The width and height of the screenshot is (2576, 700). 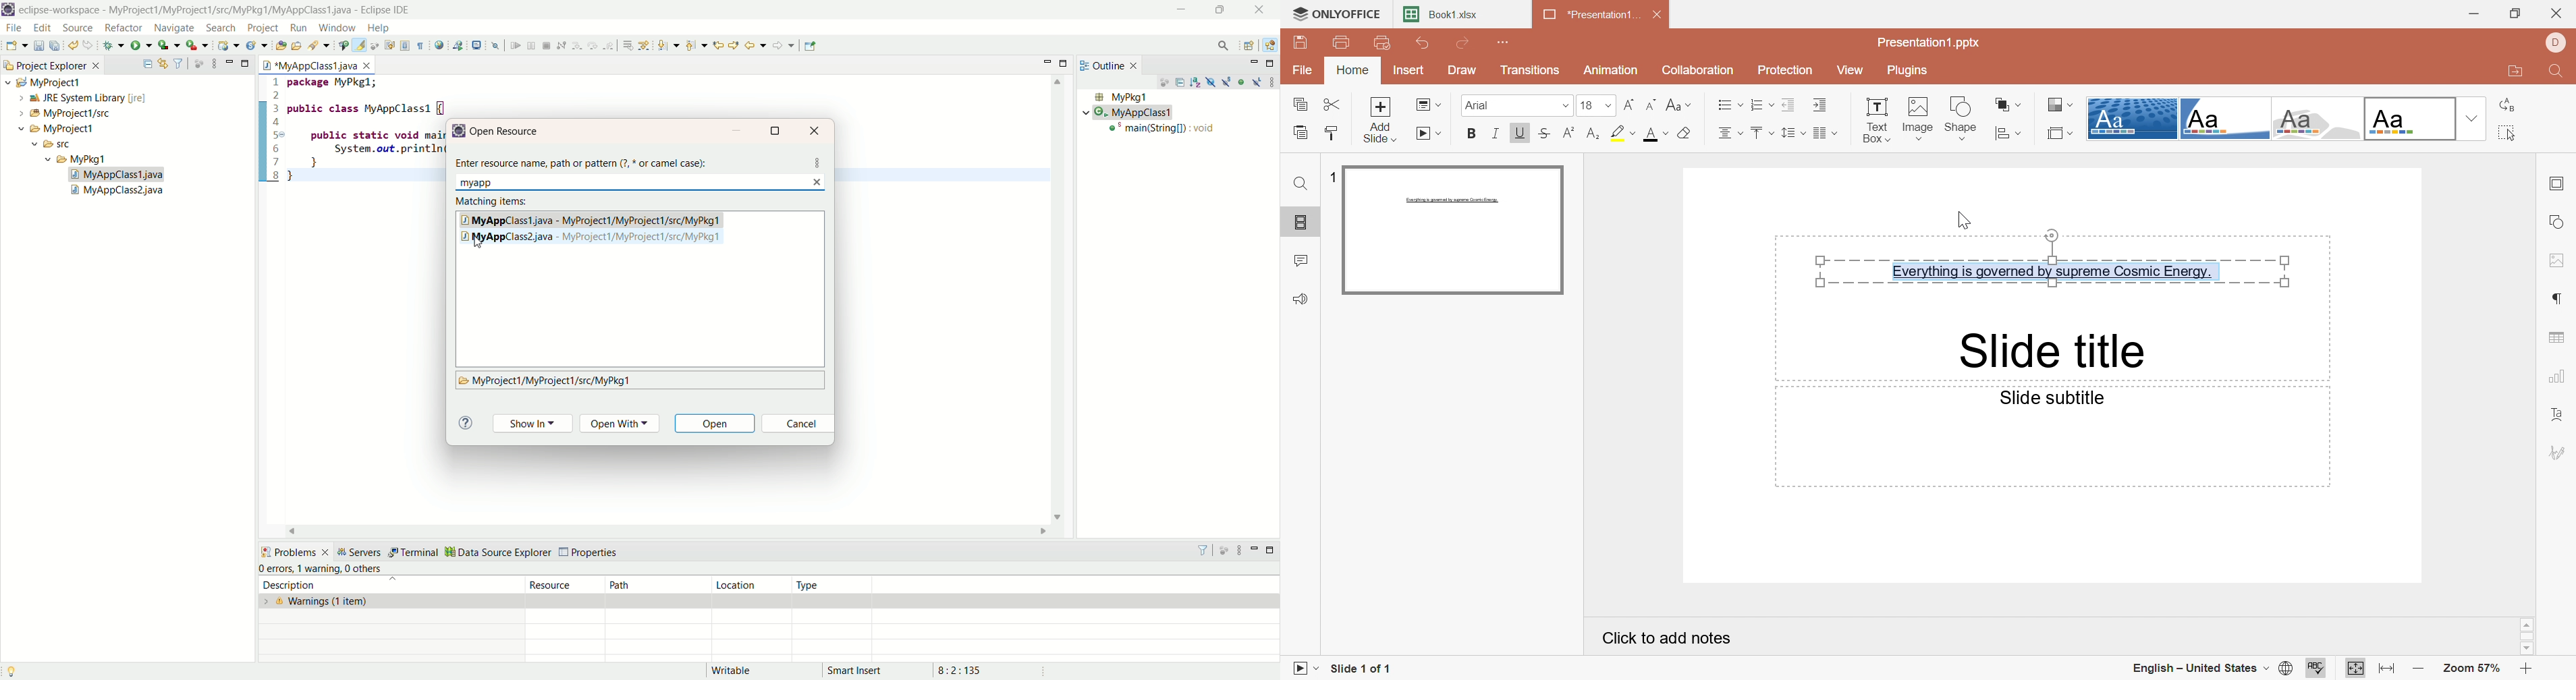 What do you see at coordinates (2528, 638) in the screenshot?
I see `Scroll Bar` at bounding box center [2528, 638].